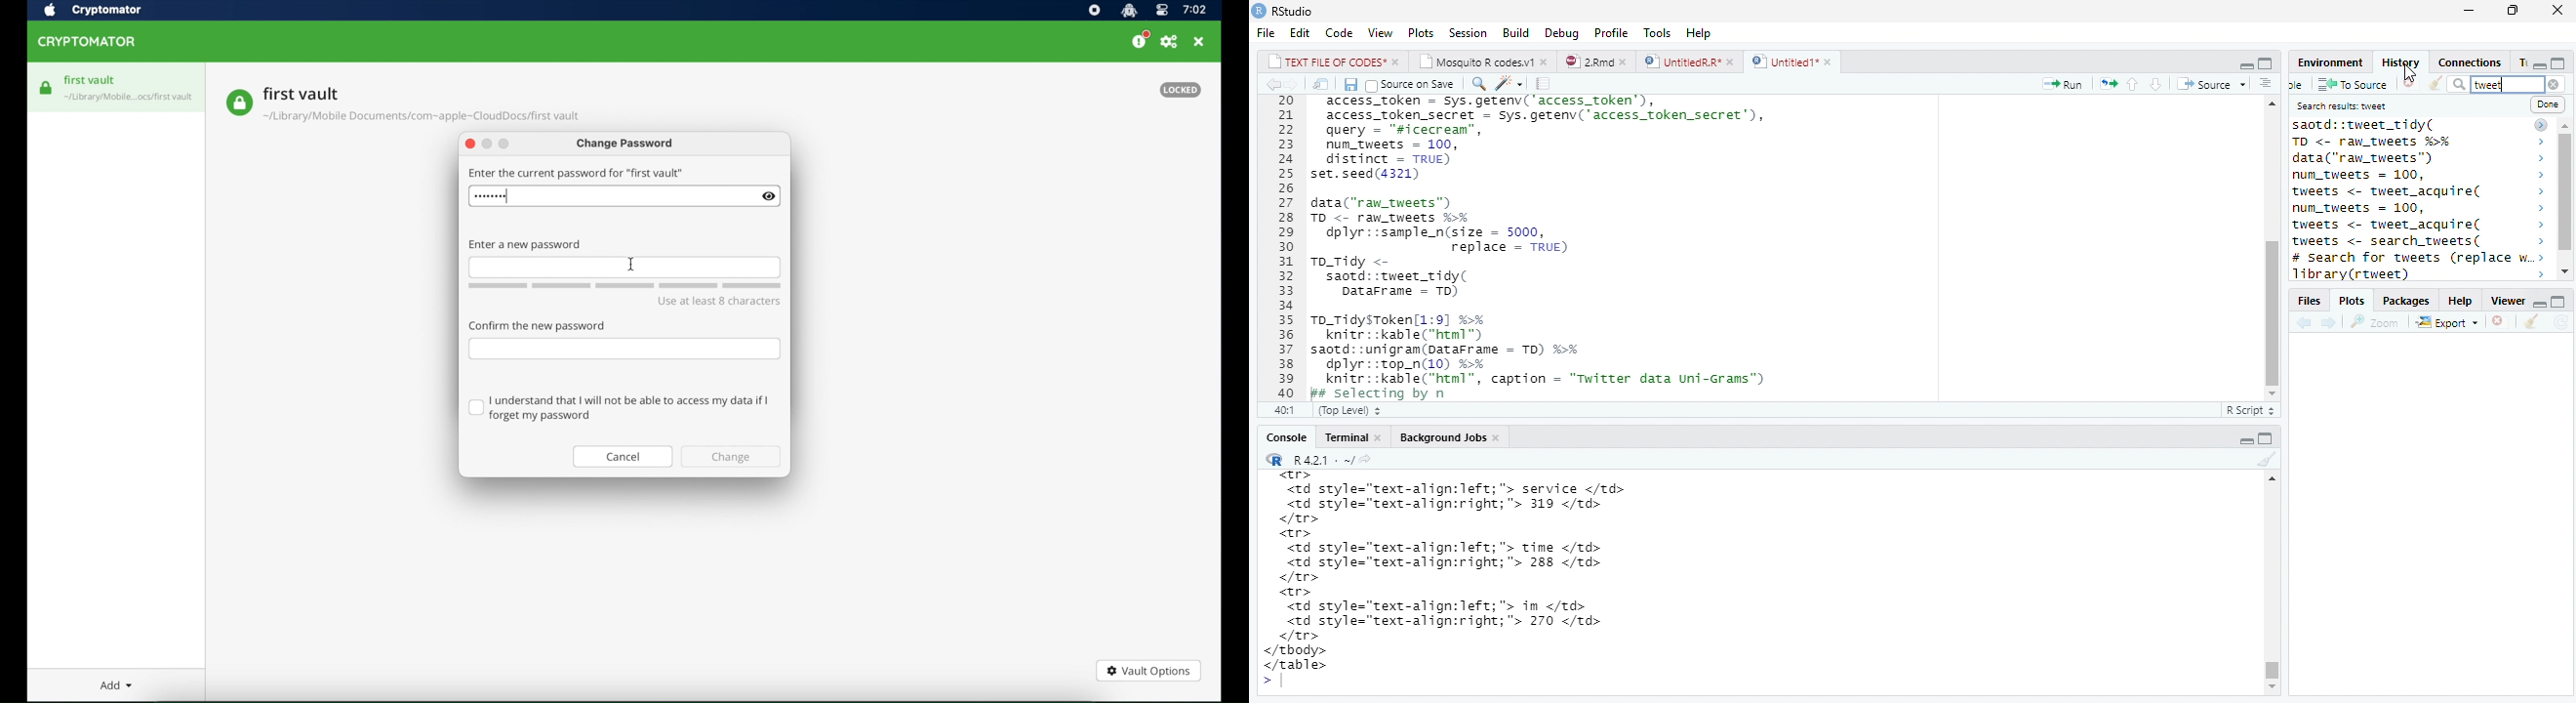 This screenshot has width=2576, height=728. I want to click on © 2”md, so click(1597, 62).